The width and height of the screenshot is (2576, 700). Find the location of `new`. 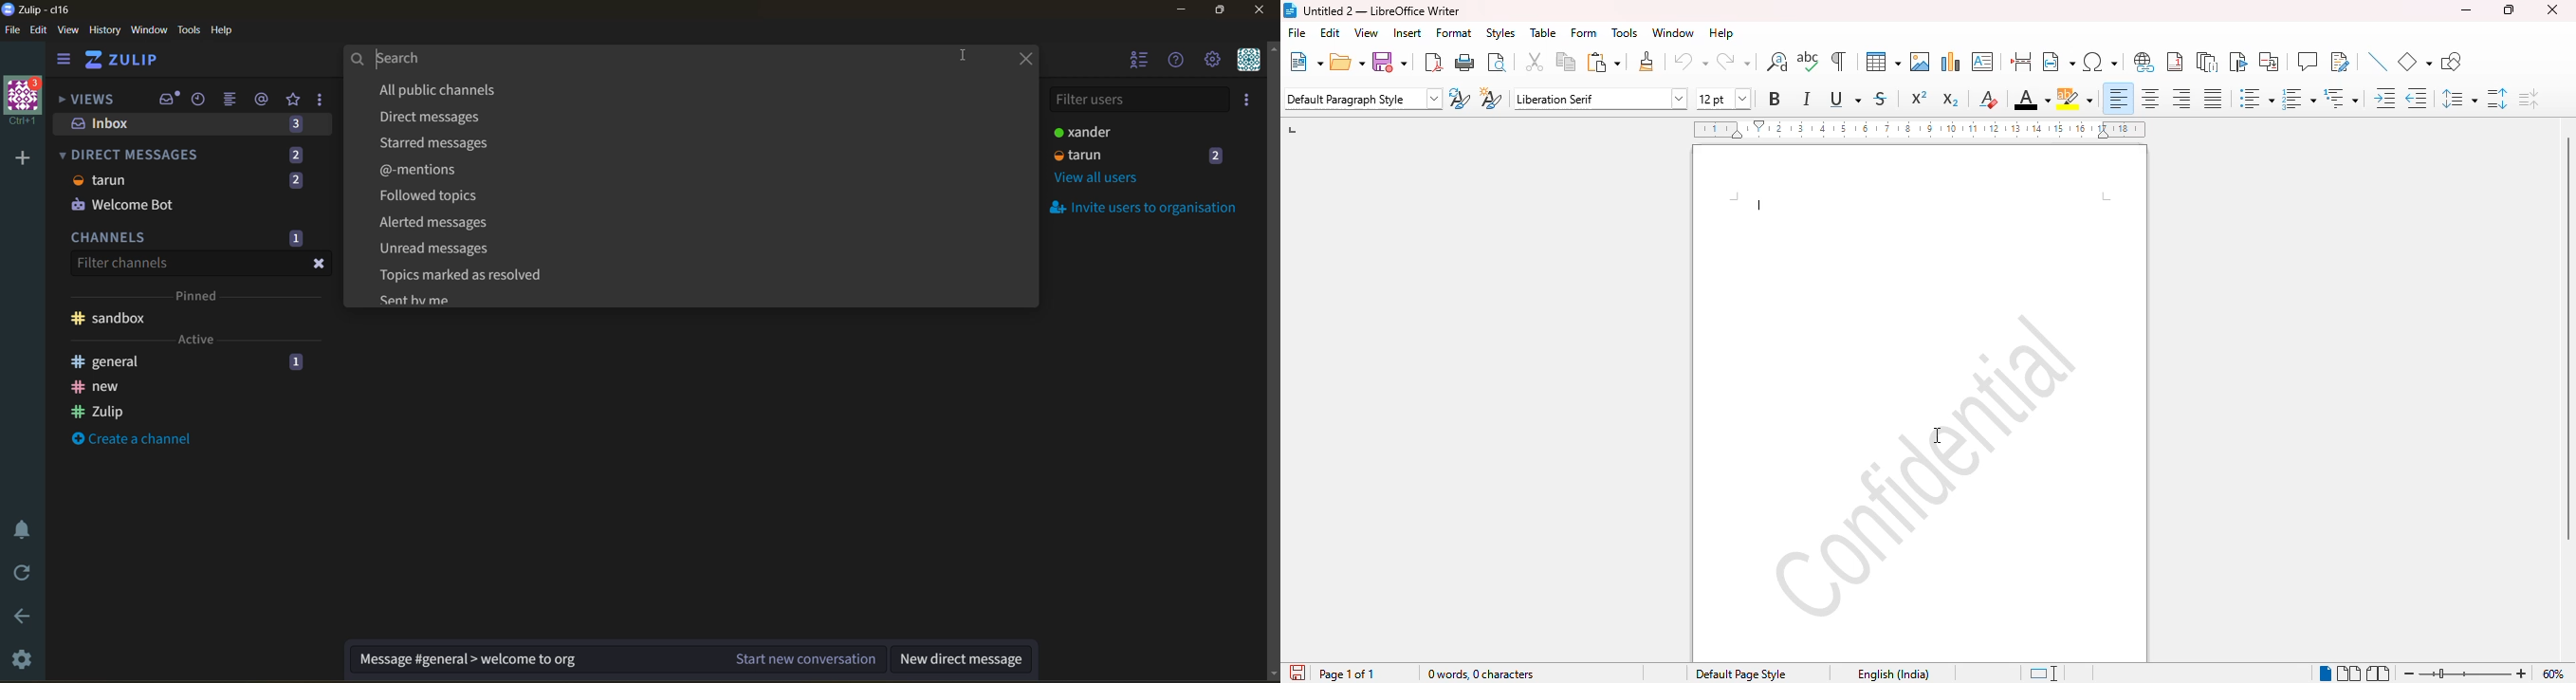

new is located at coordinates (1306, 62).